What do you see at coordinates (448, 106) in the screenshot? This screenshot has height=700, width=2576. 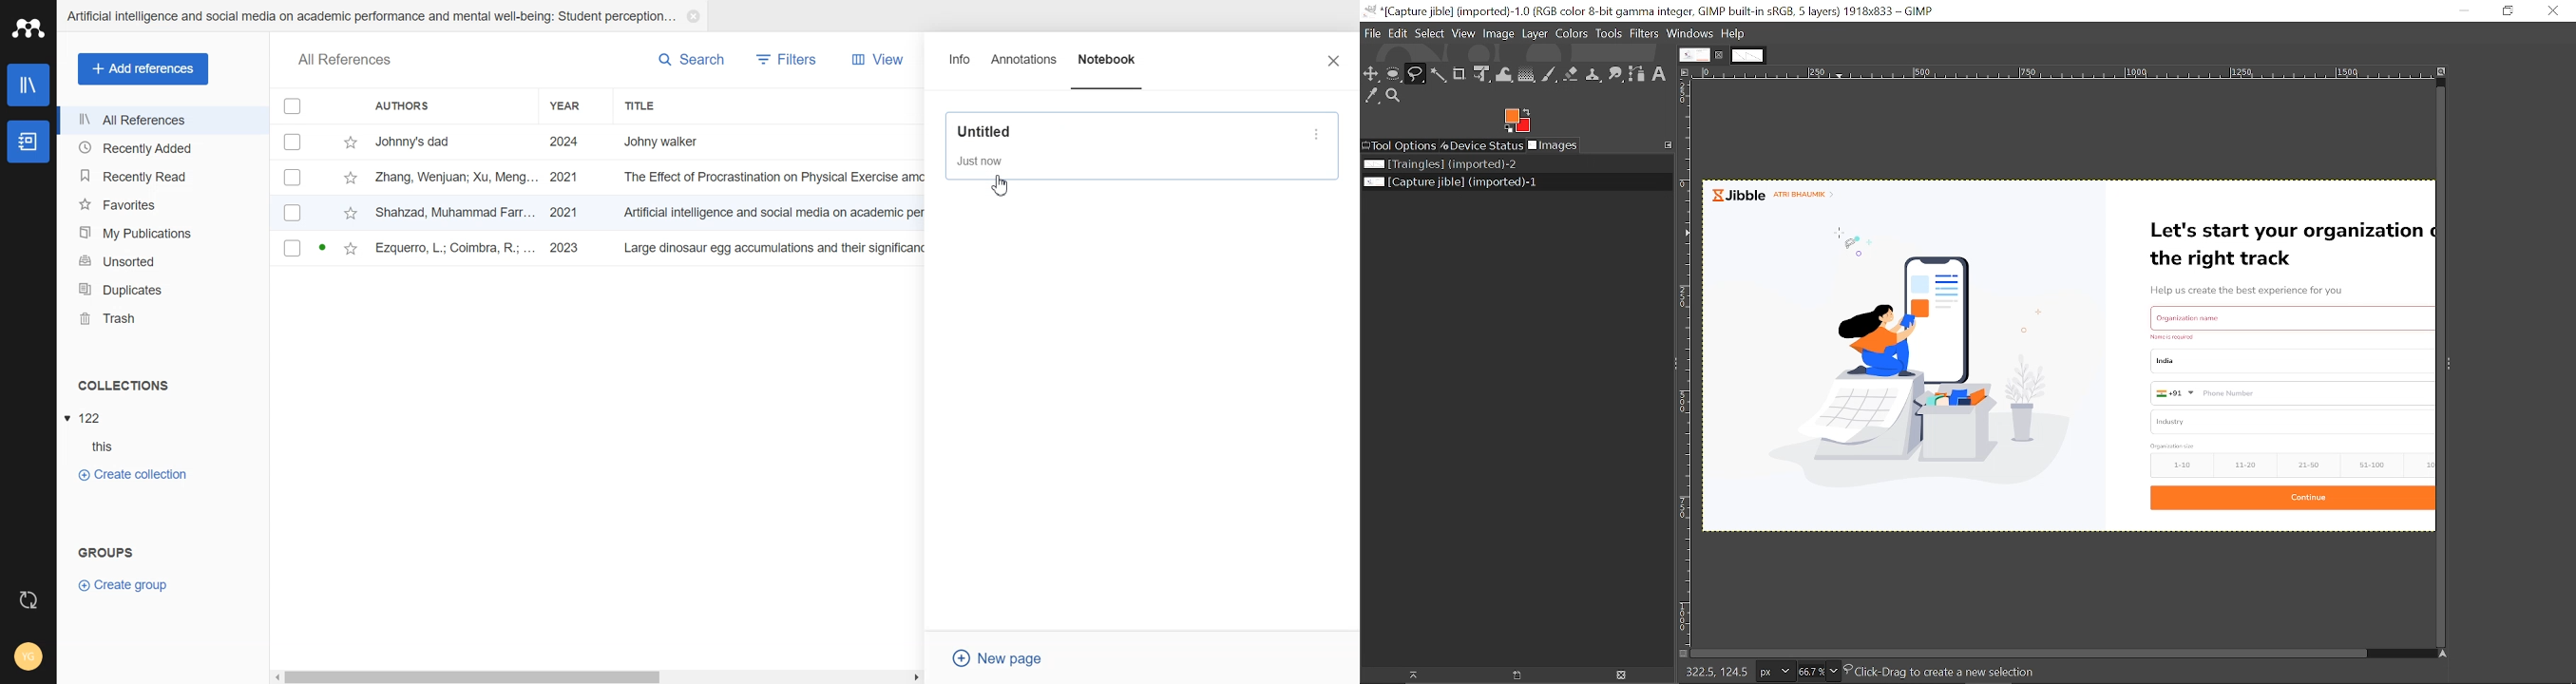 I see `Authors` at bounding box center [448, 106].